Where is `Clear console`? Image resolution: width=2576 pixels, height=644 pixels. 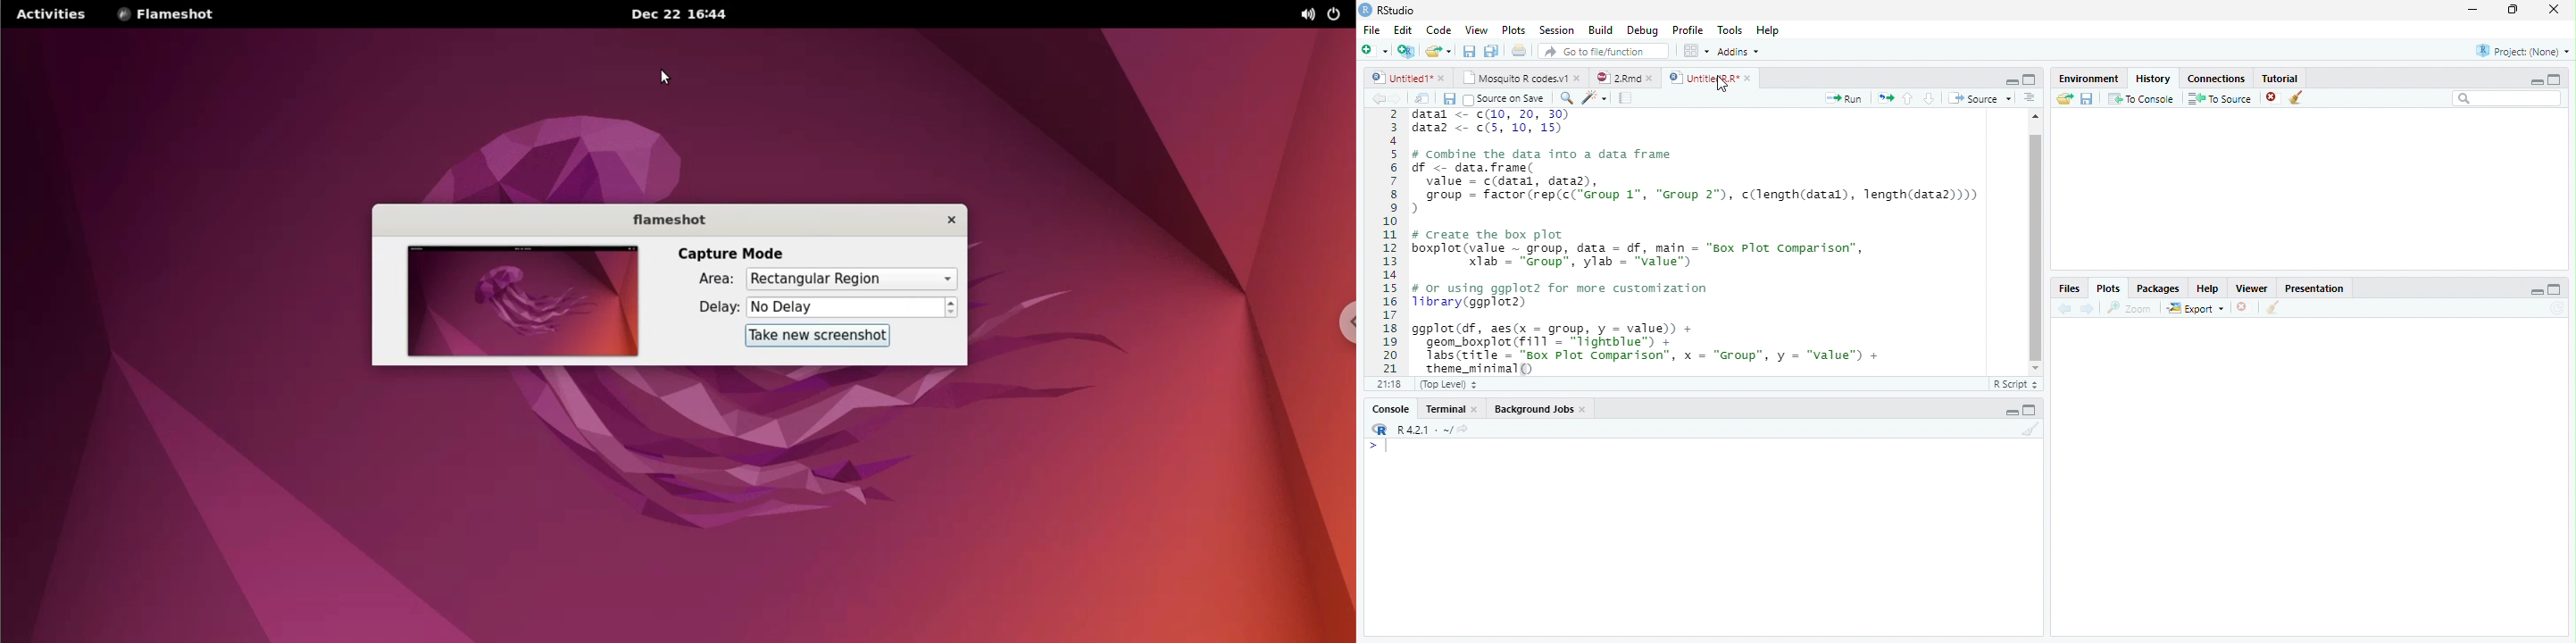
Clear console is located at coordinates (2031, 429).